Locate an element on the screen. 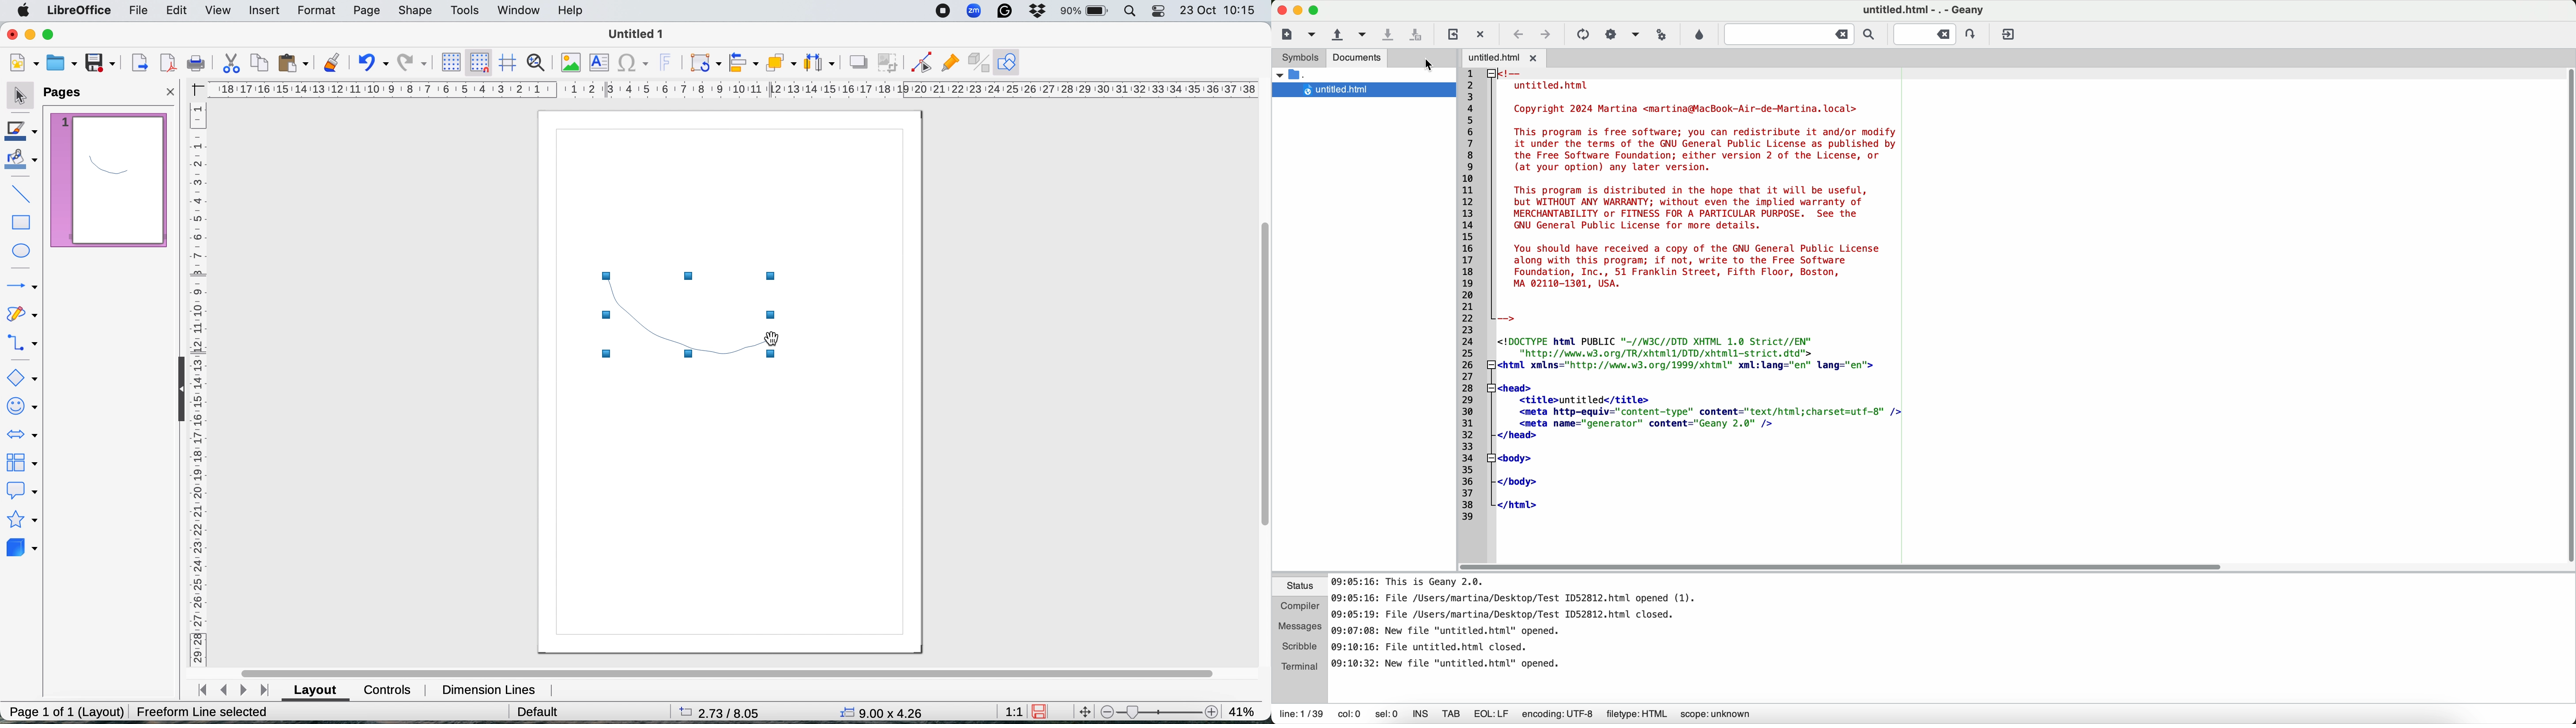 Image resolution: width=2576 pixels, height=728 pixels. callout shapes is located at coordinates (24, 493).